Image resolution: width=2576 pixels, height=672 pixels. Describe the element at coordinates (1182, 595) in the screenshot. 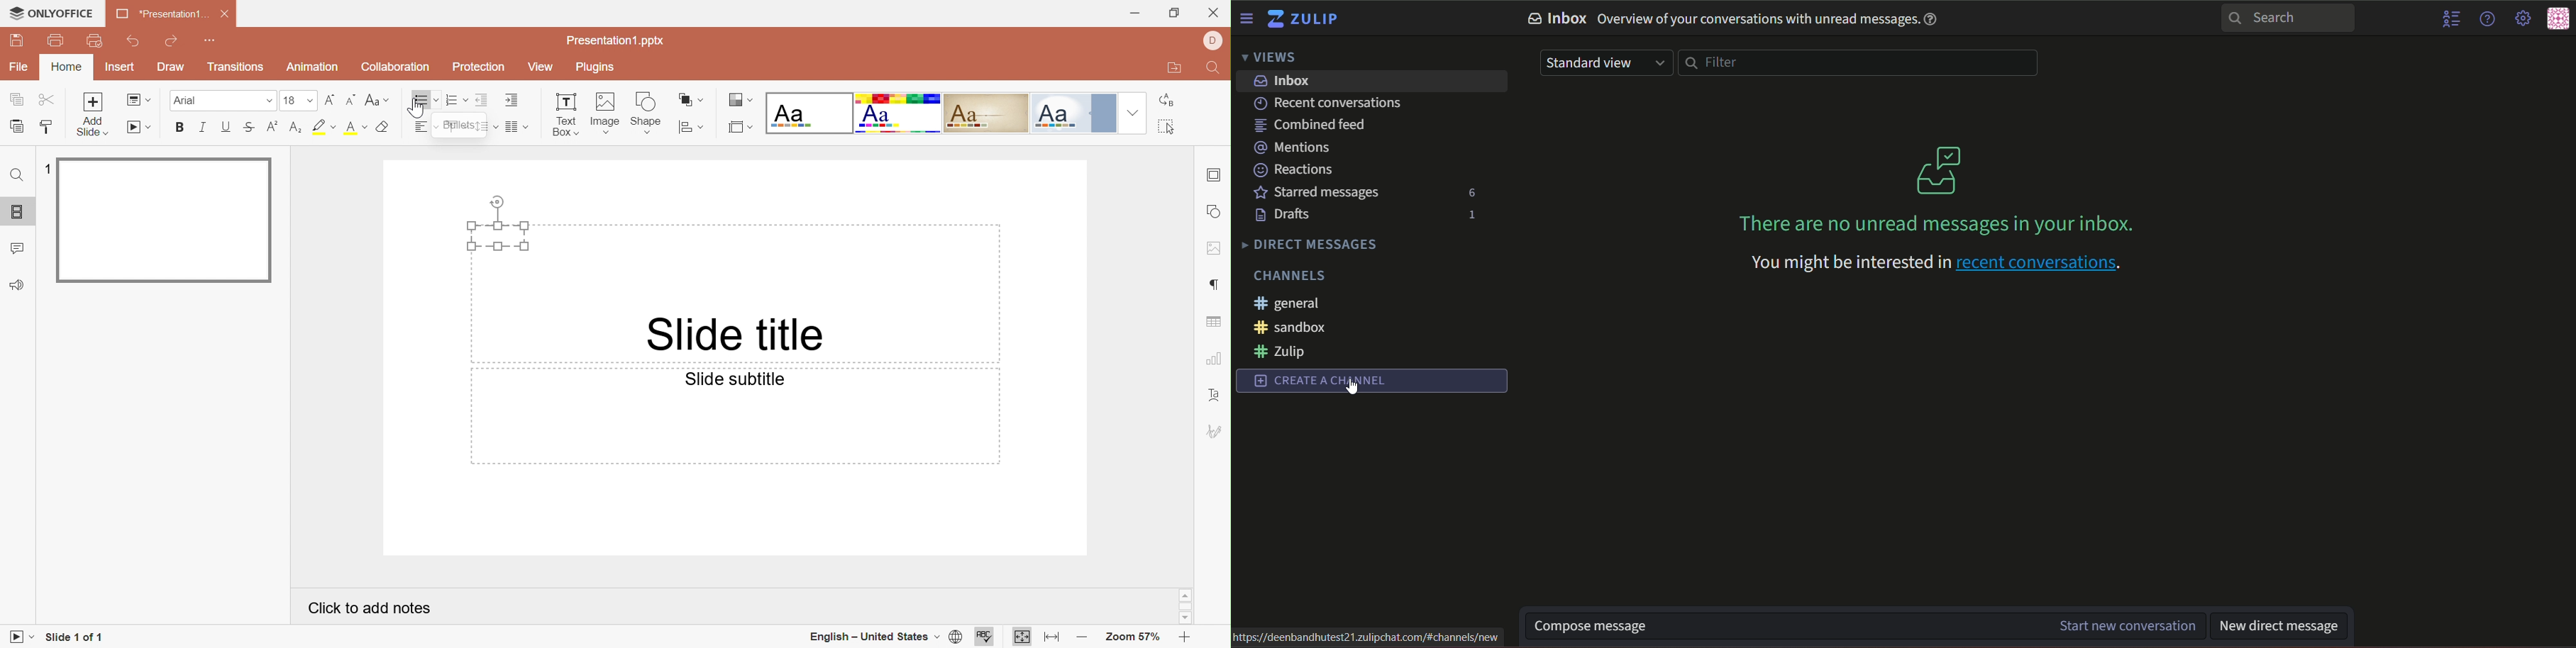

I see `Scroll Up` at that location.